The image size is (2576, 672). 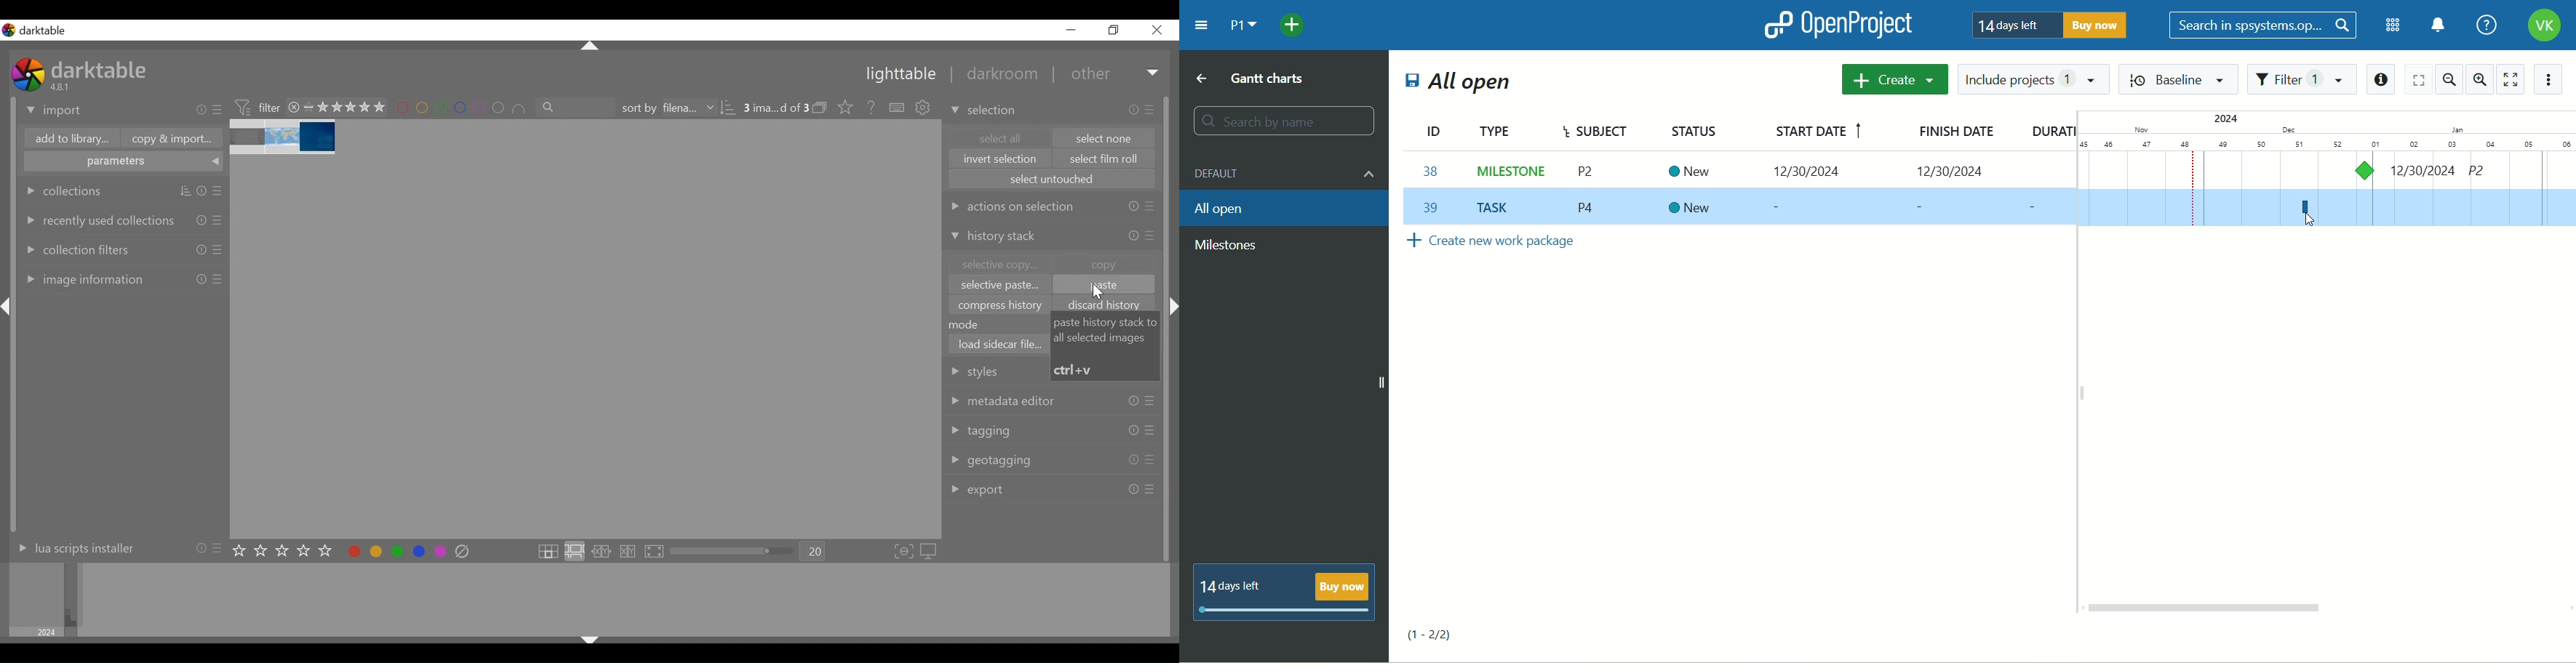 What do you see at coordinates (394, 551) in the screenshot?
I see `toggle color label` at bounding box center [394, 551].